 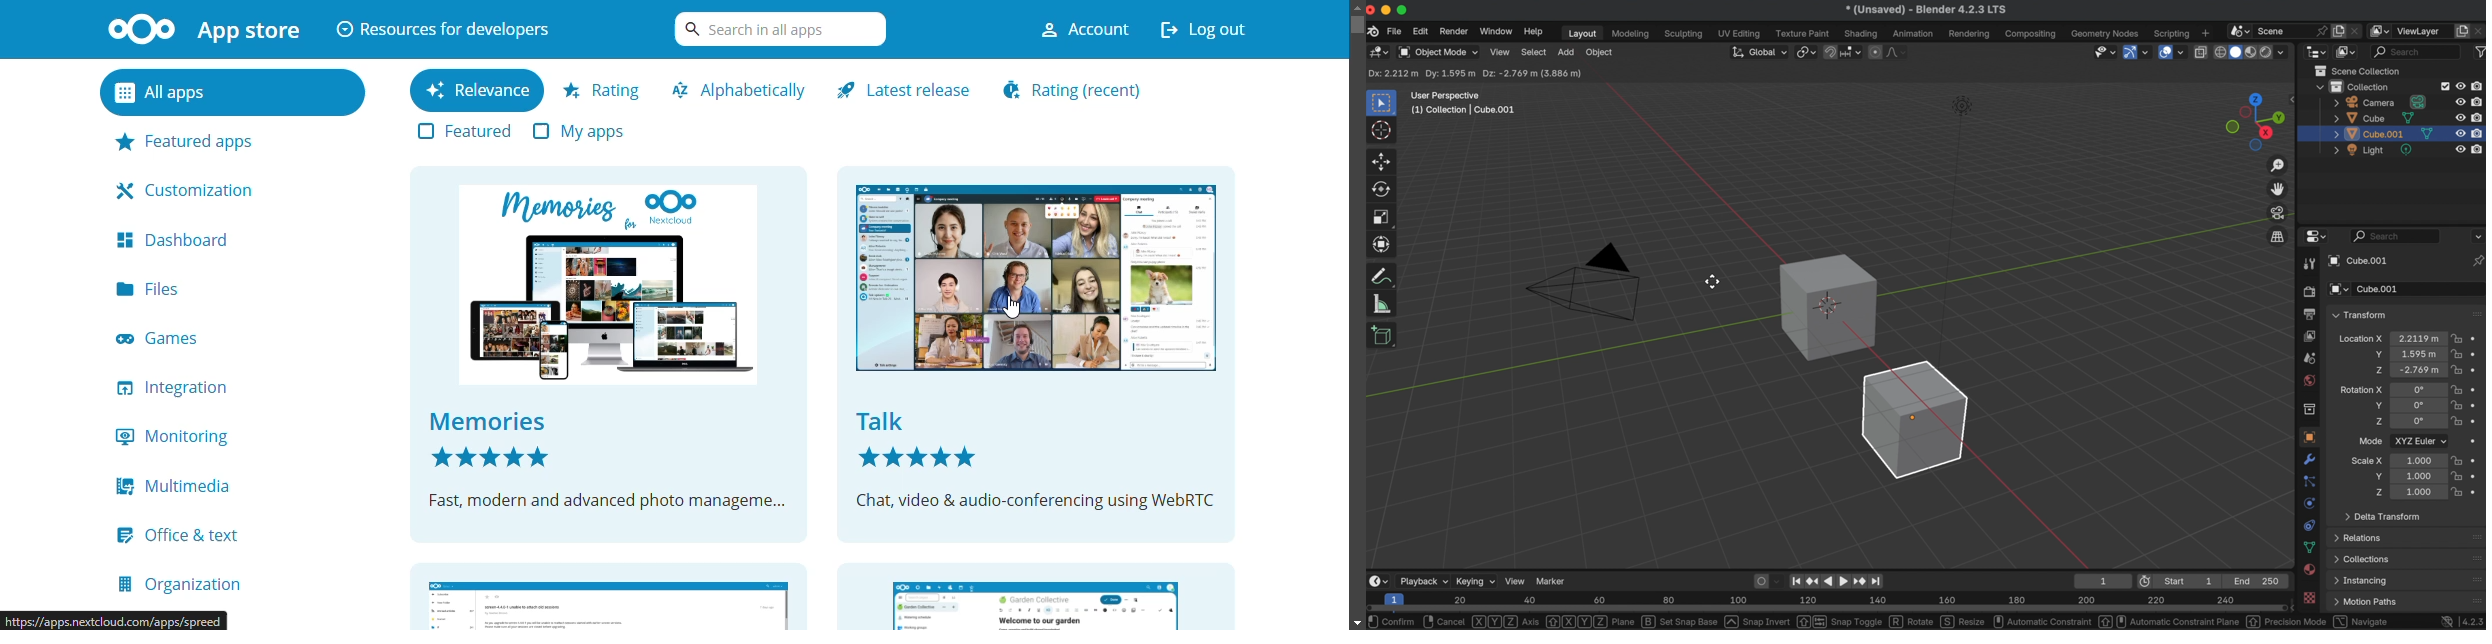 I want to click on display mode, so click(x=2347, y=51).